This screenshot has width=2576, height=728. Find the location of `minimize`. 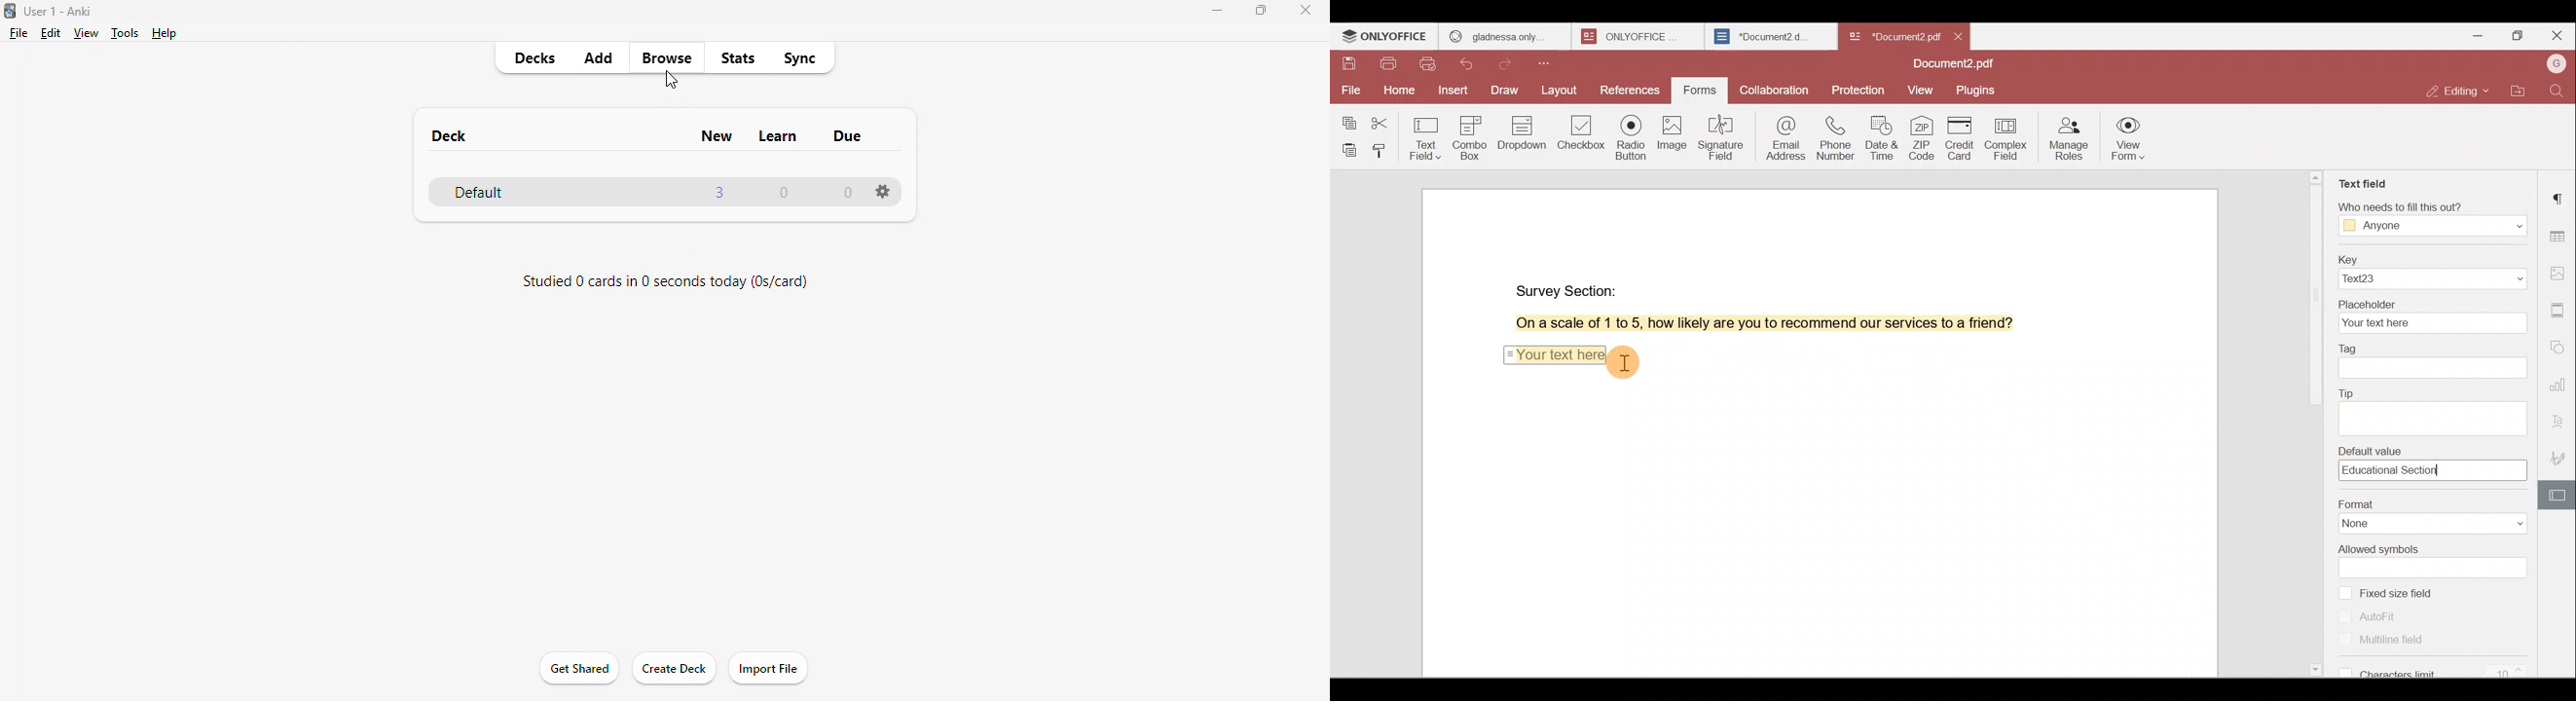

minimize is located at coordinates (1218, 11).